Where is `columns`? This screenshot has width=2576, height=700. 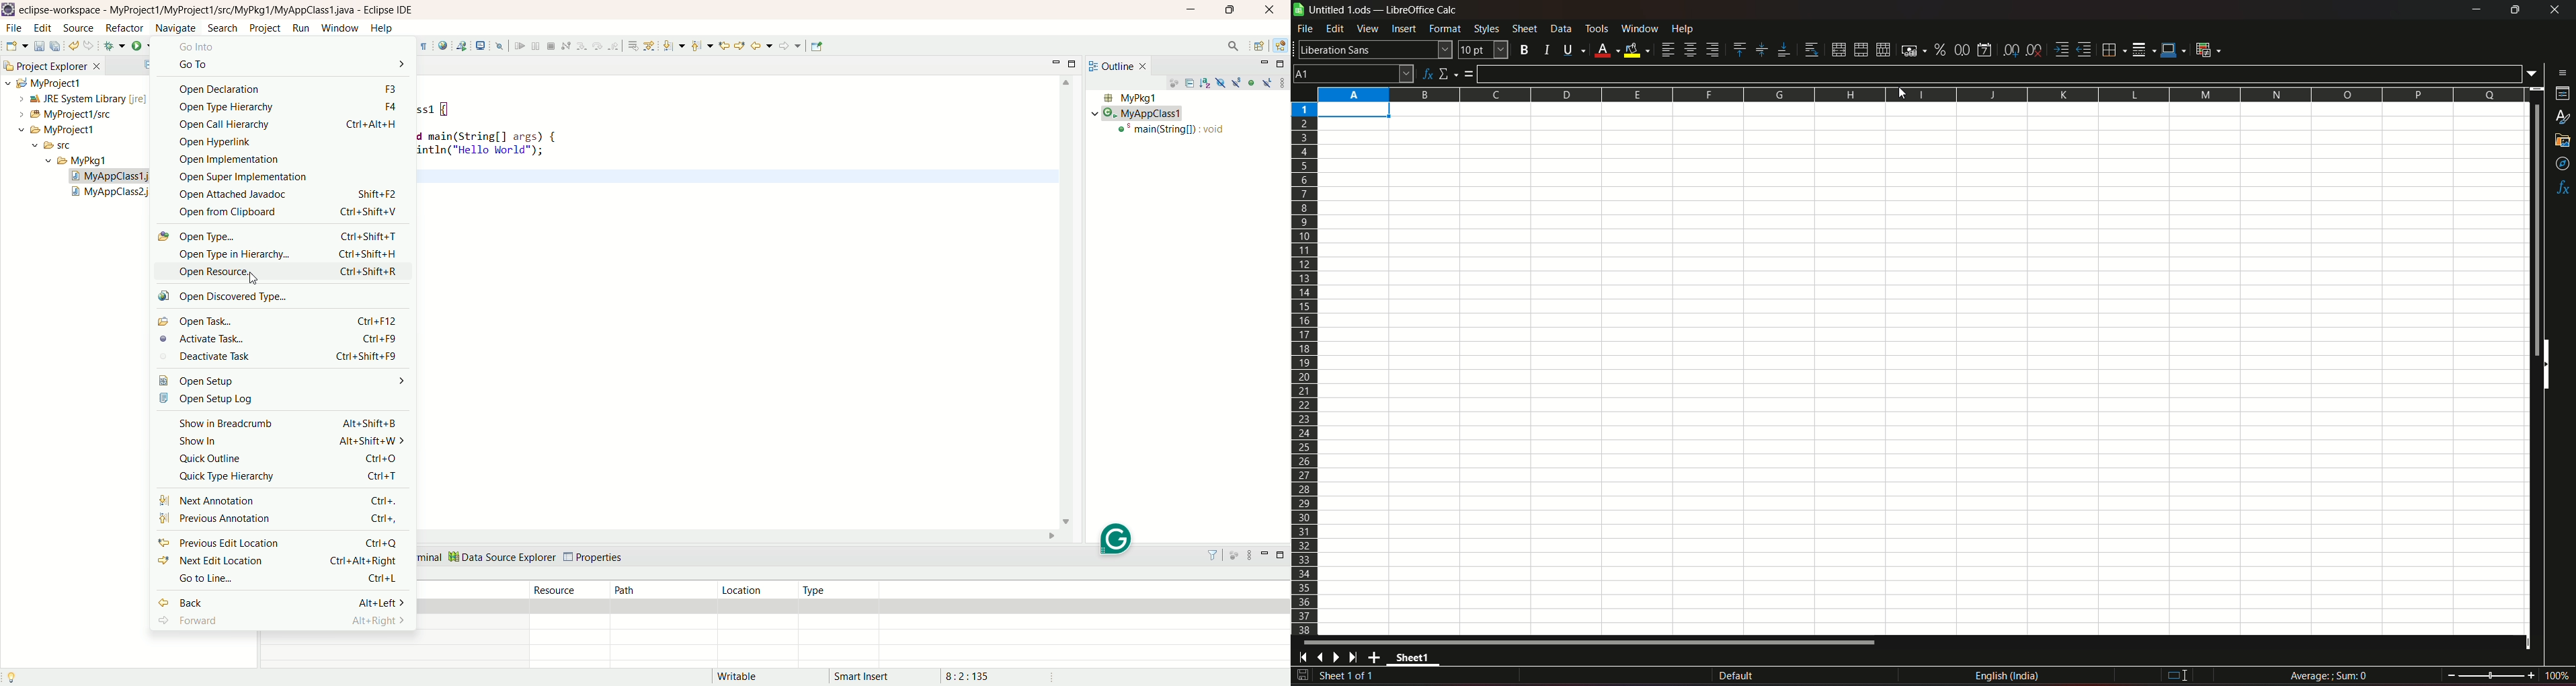 columns is located at coordinates (1922, 96).